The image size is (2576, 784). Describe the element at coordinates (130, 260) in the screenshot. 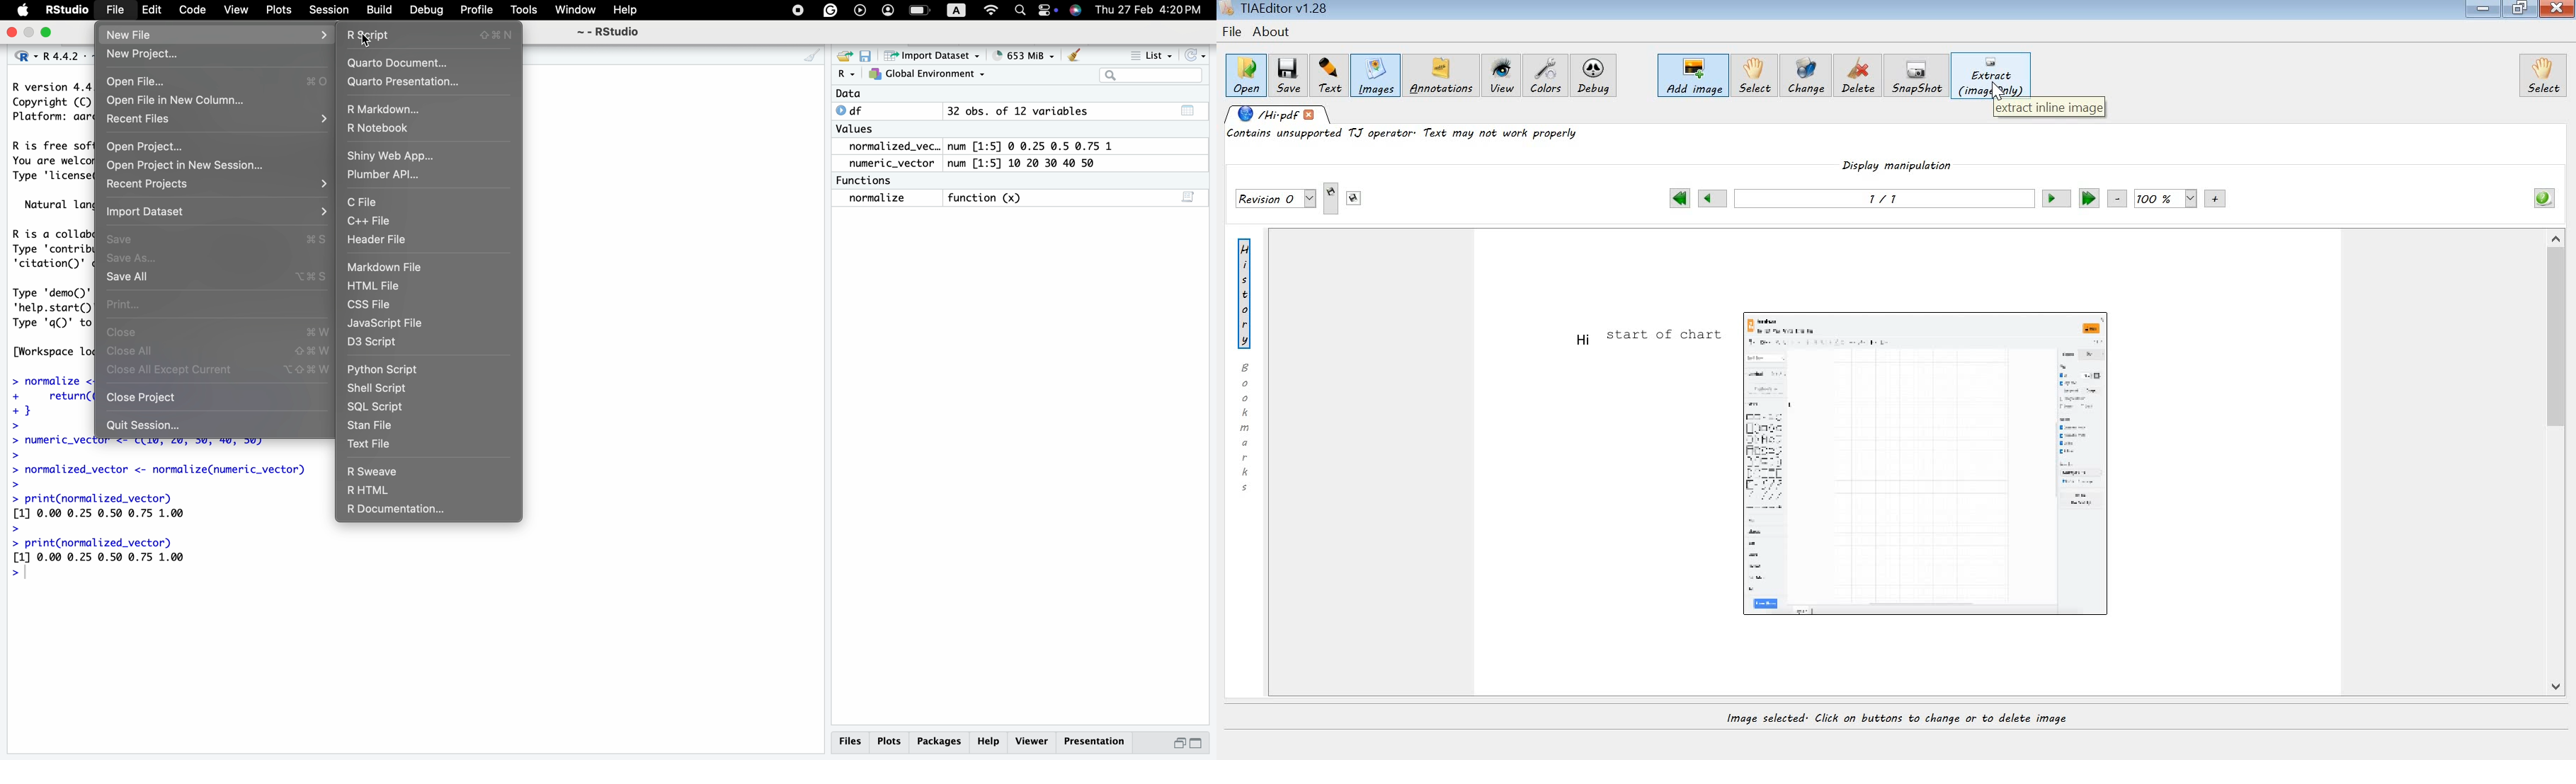

I see `Save AS` at that location.